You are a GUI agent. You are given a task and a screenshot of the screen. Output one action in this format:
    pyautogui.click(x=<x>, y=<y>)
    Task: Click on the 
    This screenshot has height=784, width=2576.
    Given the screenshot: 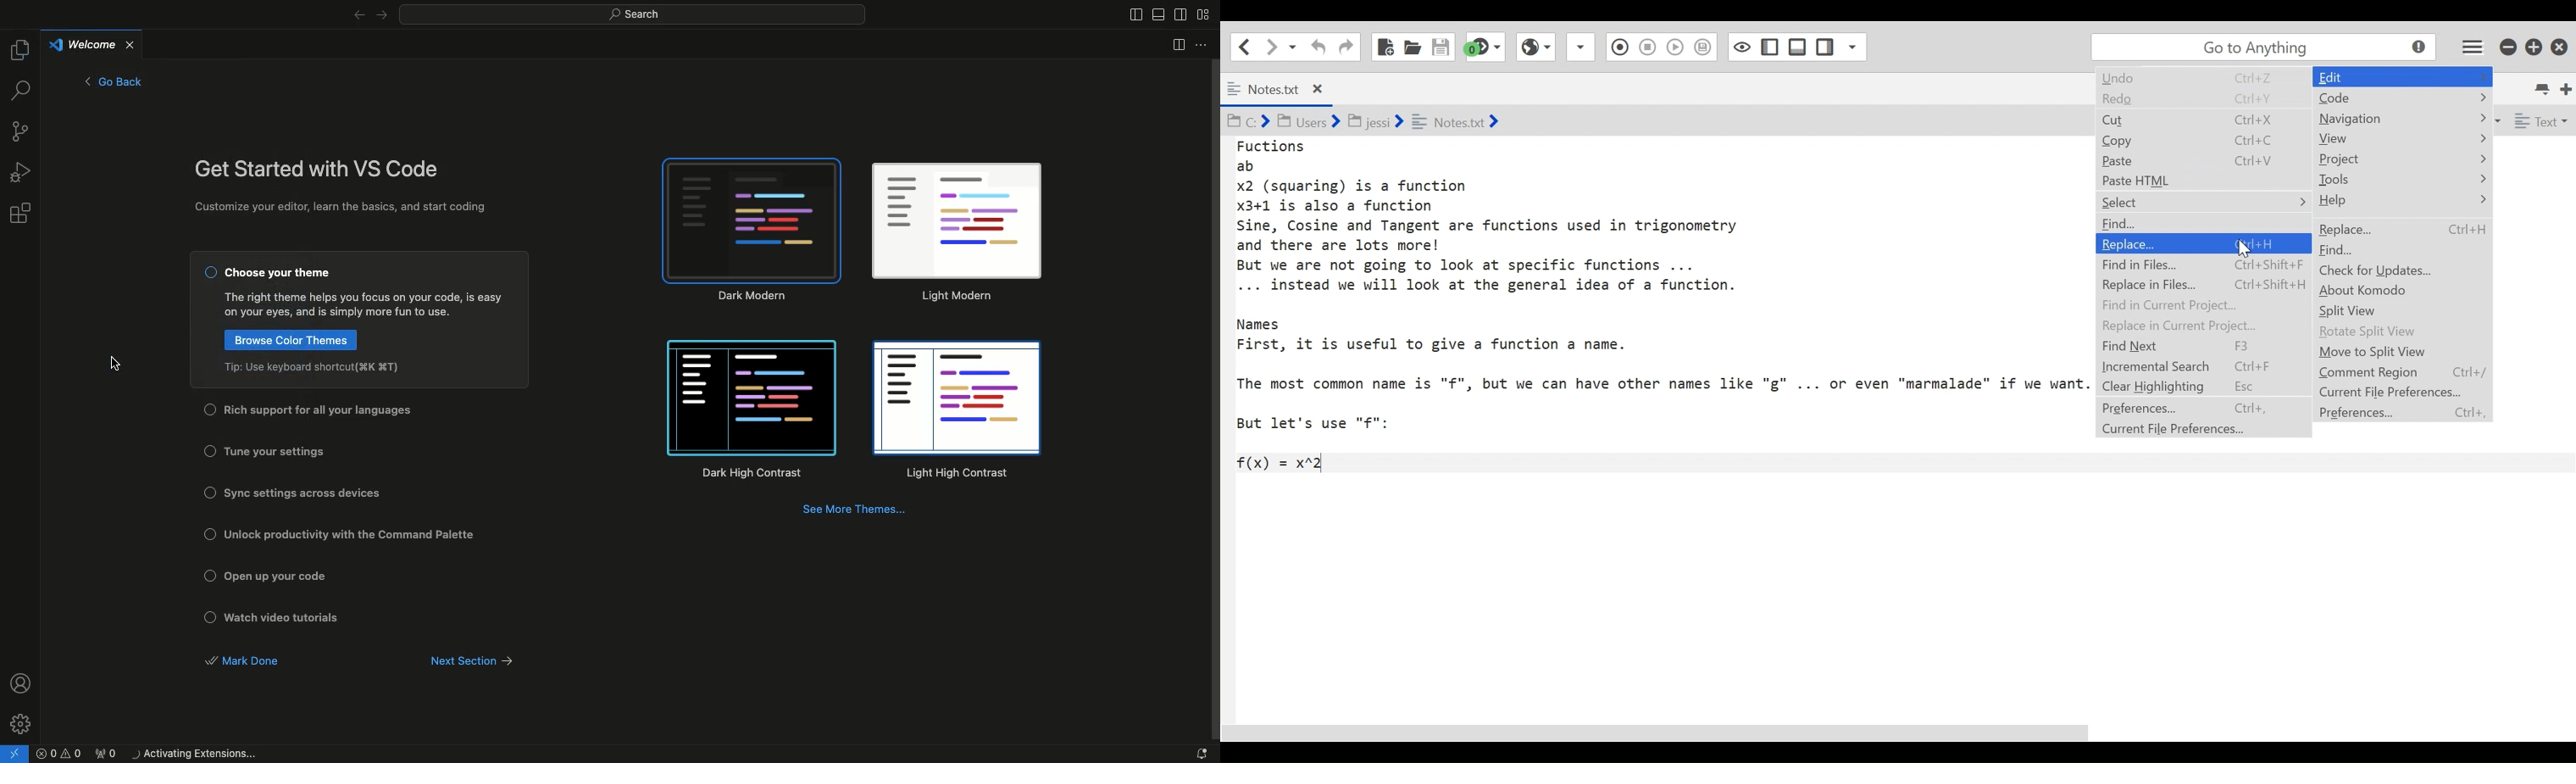 What is the action you would take?
    pyautogui.click(x=1346, y=47)
    